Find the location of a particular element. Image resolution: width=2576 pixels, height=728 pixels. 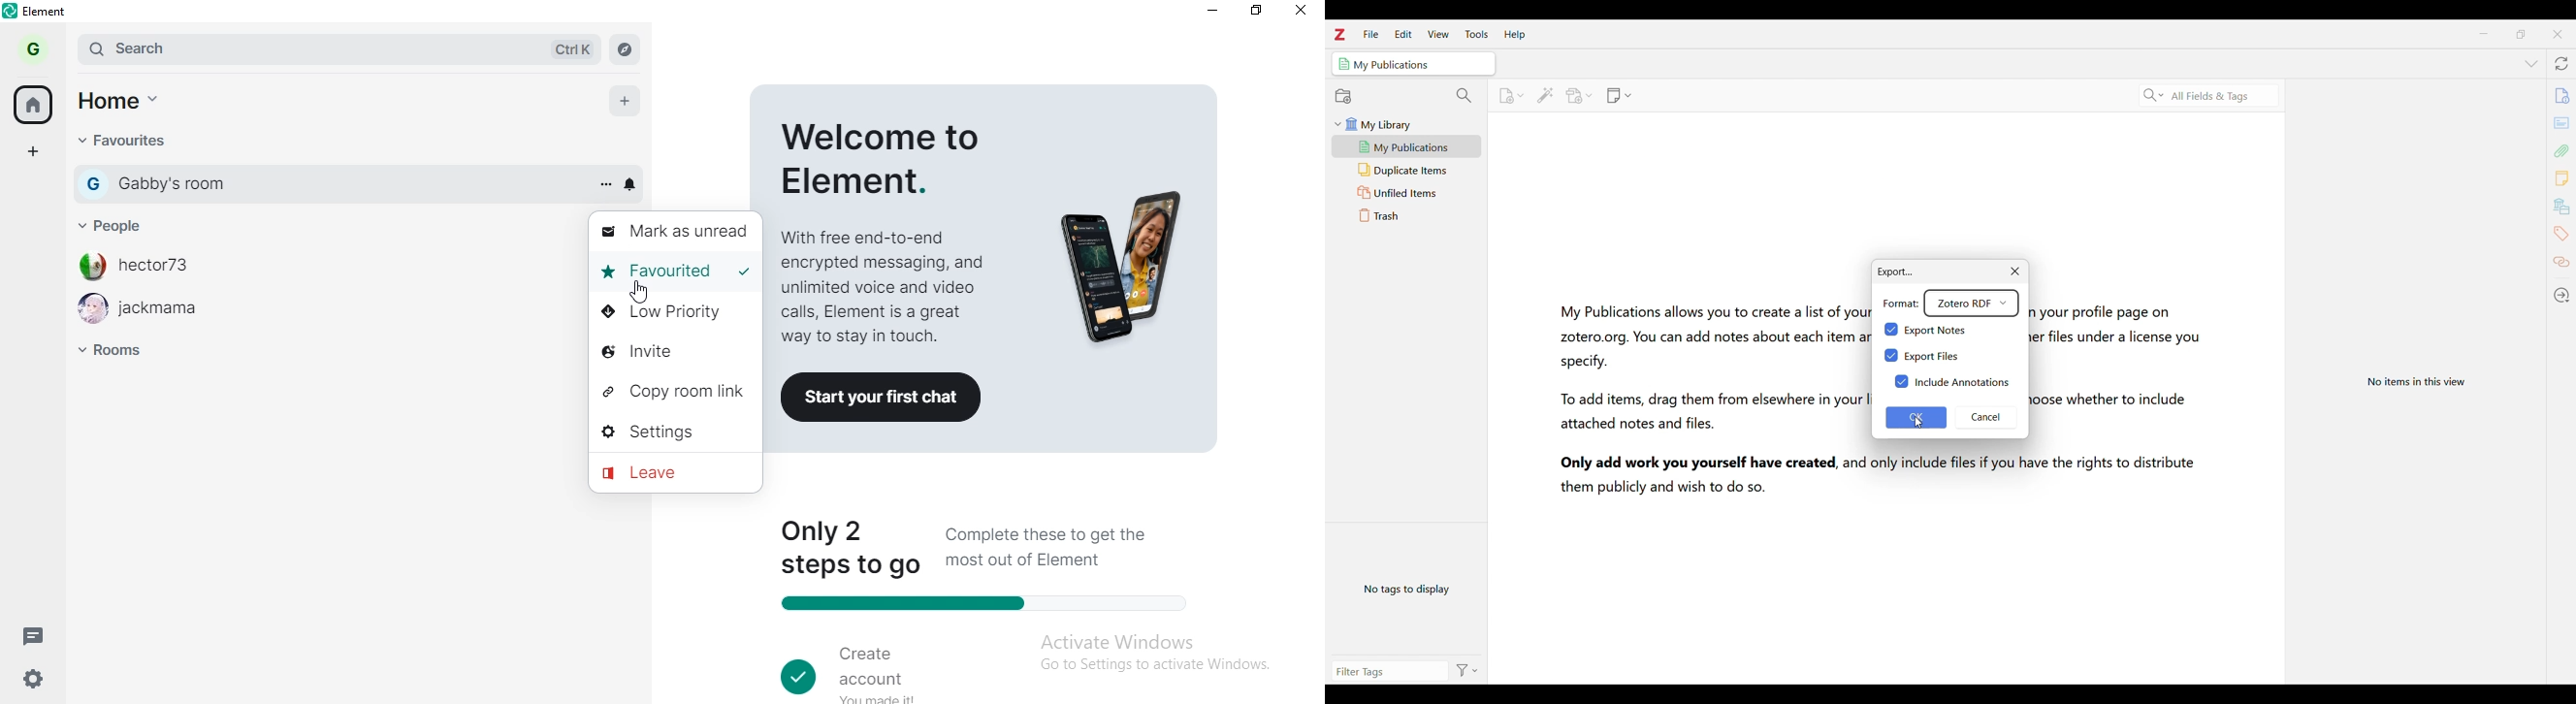

Tools is located at coordinates (1477, 34).